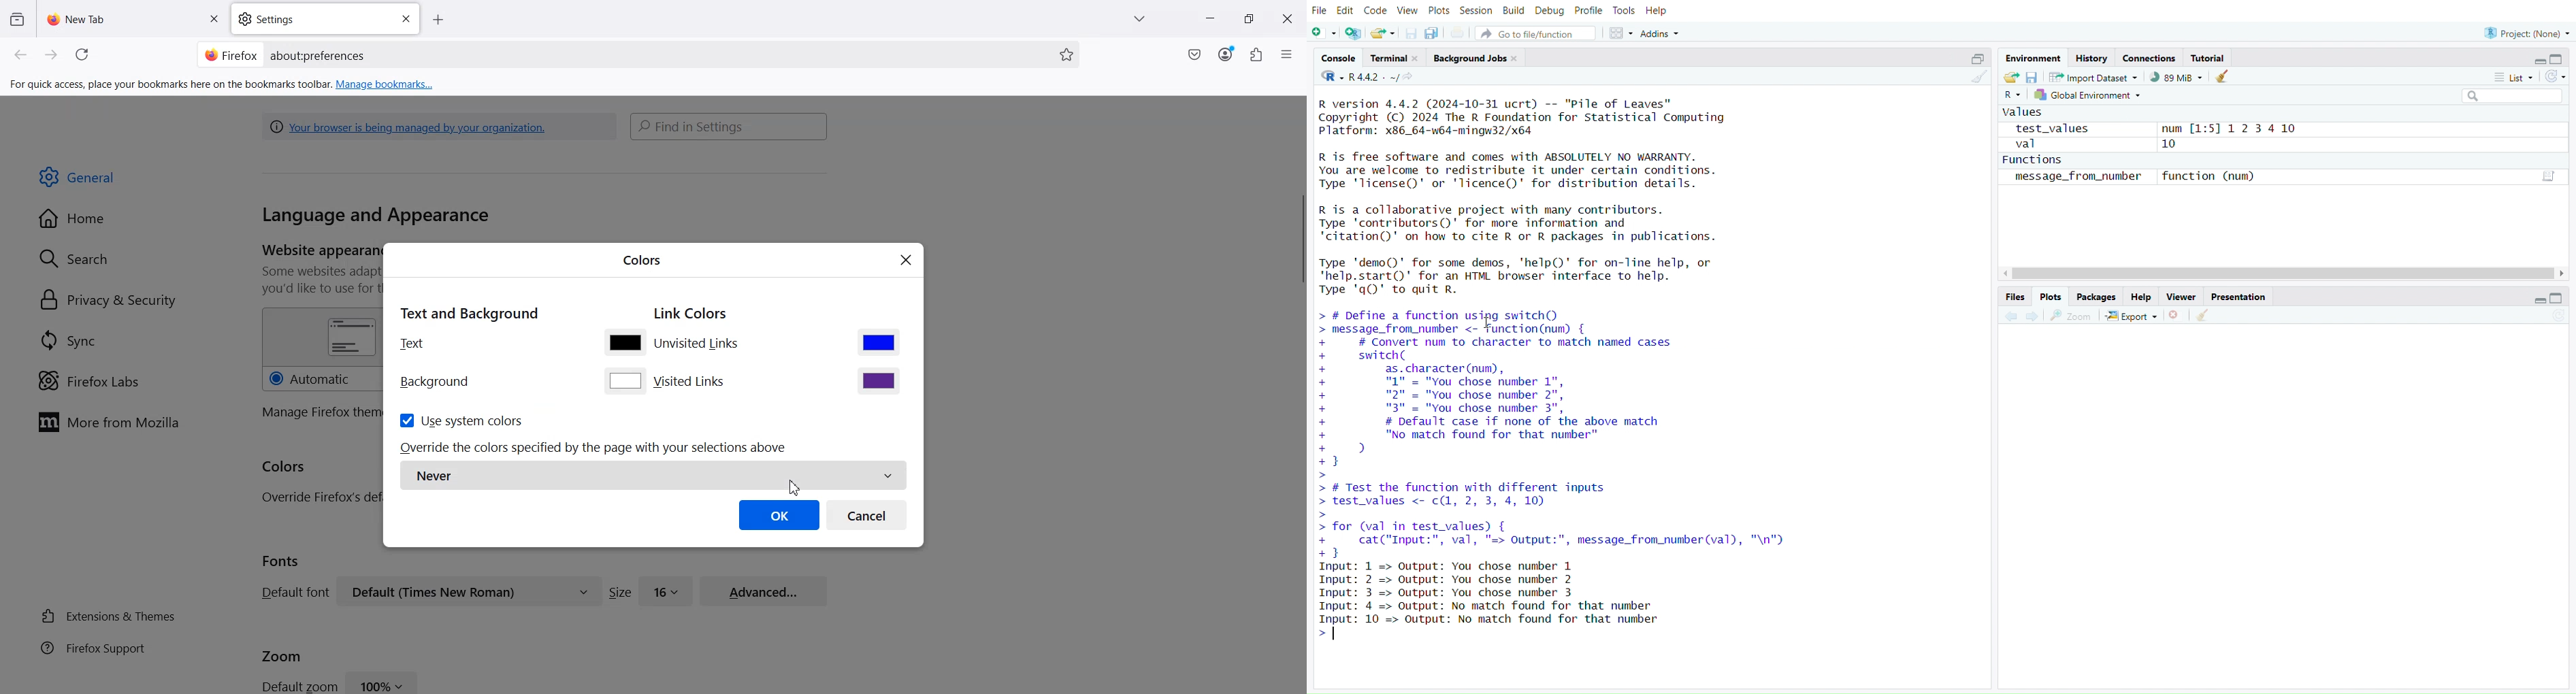 The width and height of the screenshot is (2576, 700). Describe the element at coordinates (1319, 12) in the screenshot. I see `File` at that location.